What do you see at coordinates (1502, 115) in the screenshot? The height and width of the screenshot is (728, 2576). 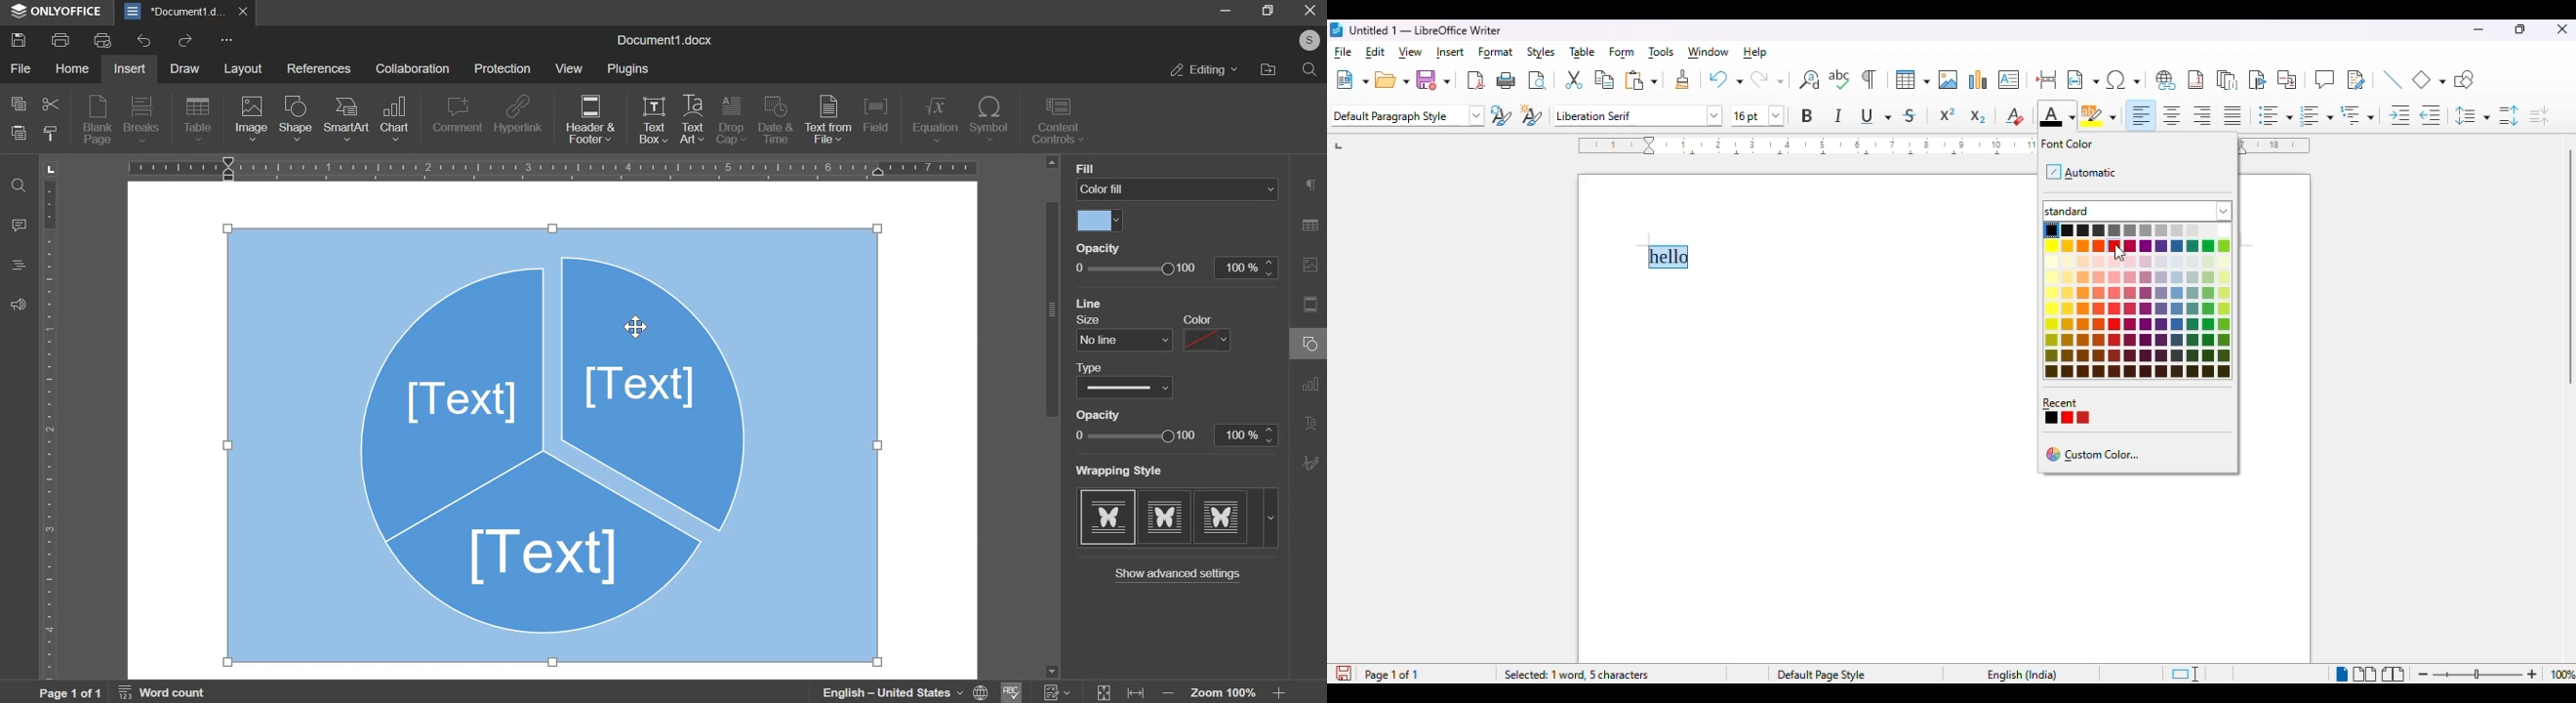 I see `update selected style` at bounding box center [1502, 115].